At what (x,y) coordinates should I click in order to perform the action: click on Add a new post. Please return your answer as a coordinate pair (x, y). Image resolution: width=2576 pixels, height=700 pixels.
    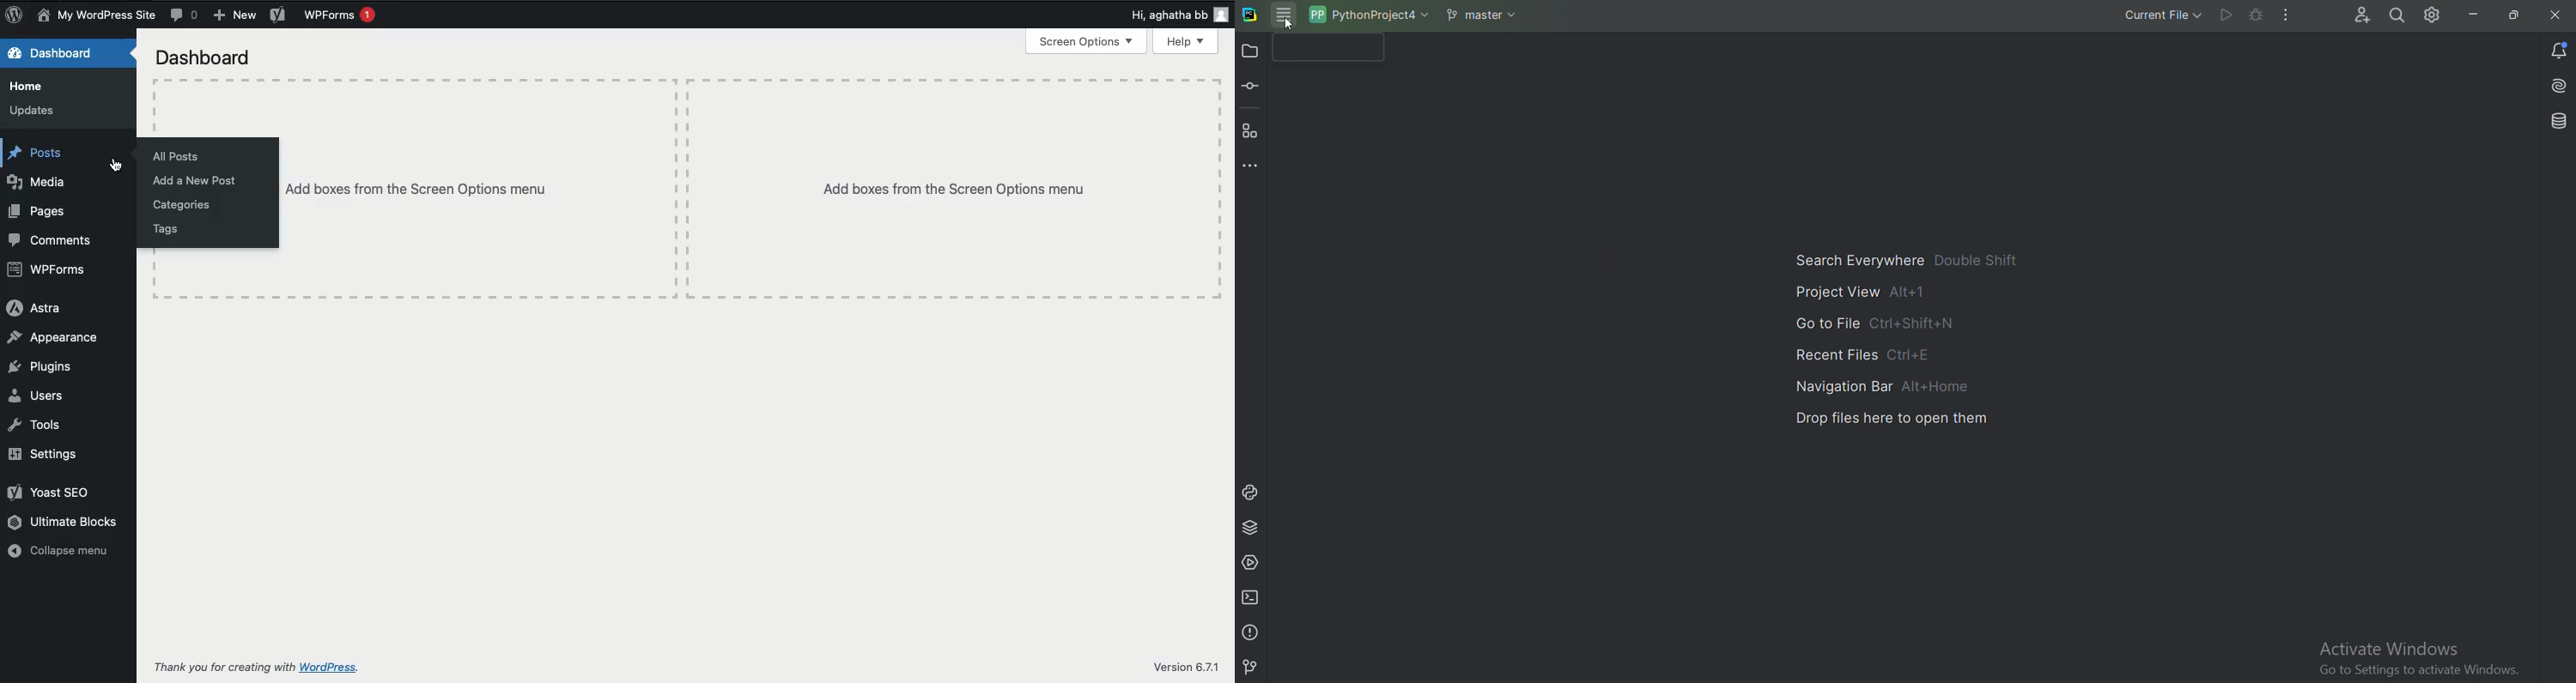
    Looking at the image, I should click on (195, 181).